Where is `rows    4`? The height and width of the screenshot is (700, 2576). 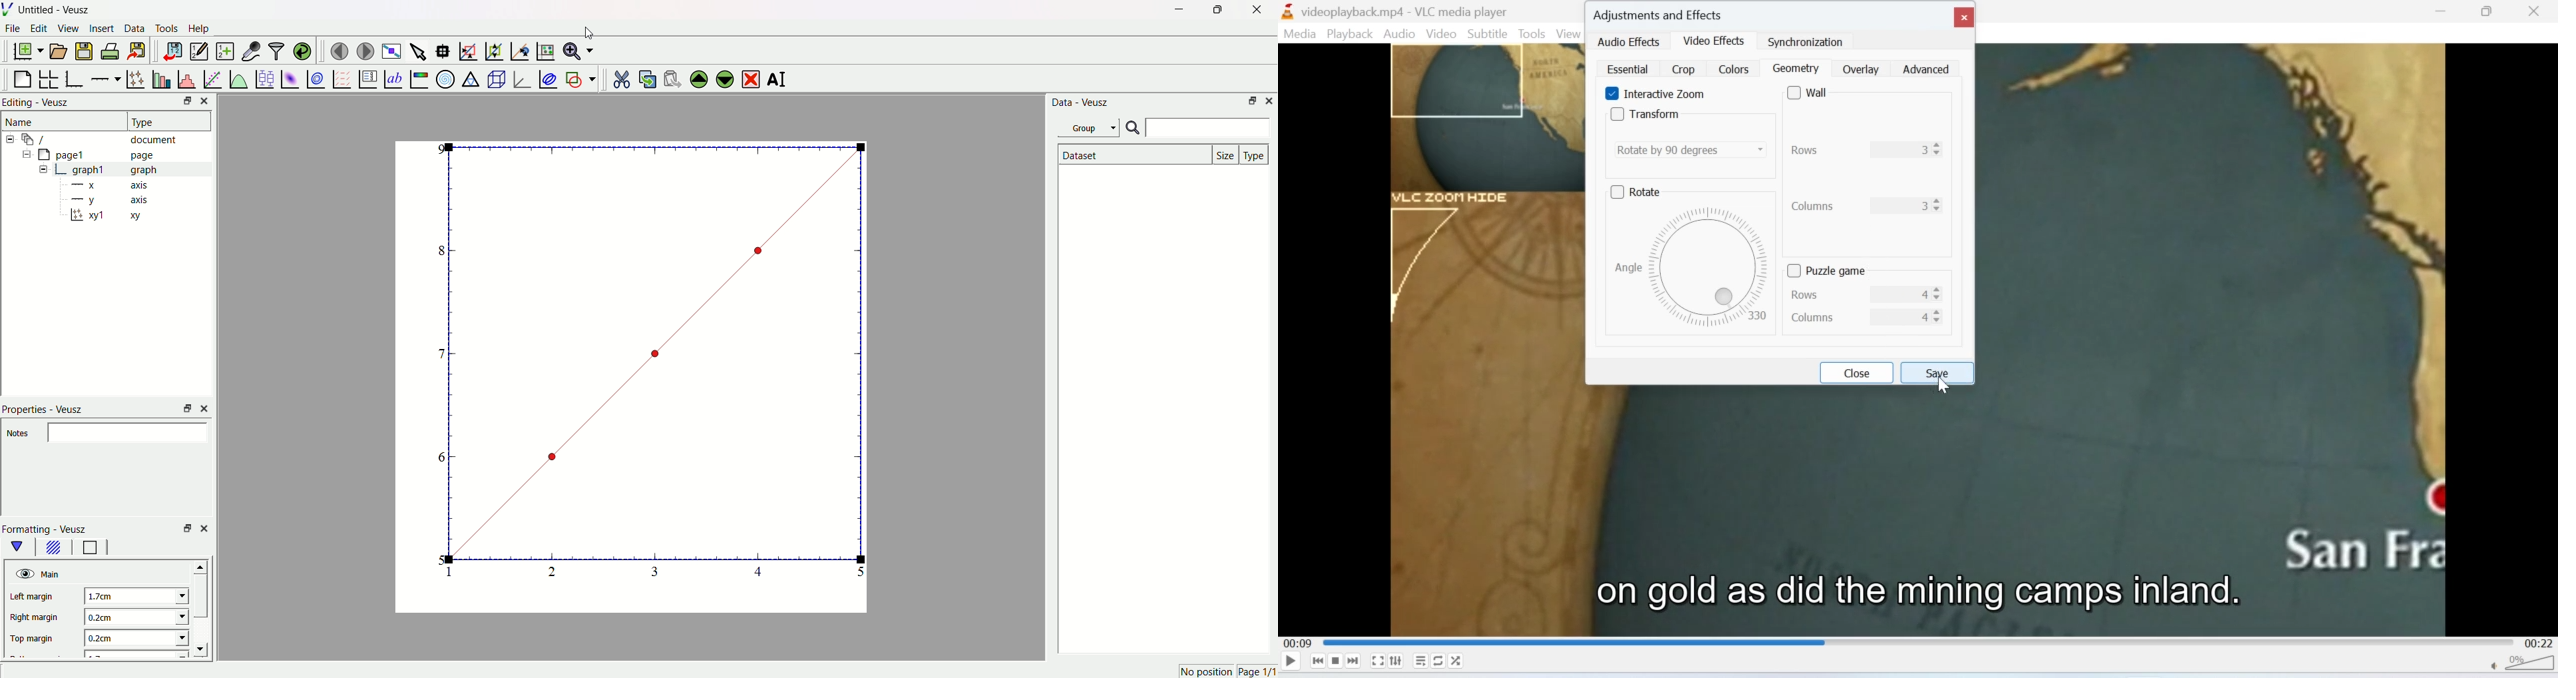
rows    4 is located at coordinates (1863, 294).